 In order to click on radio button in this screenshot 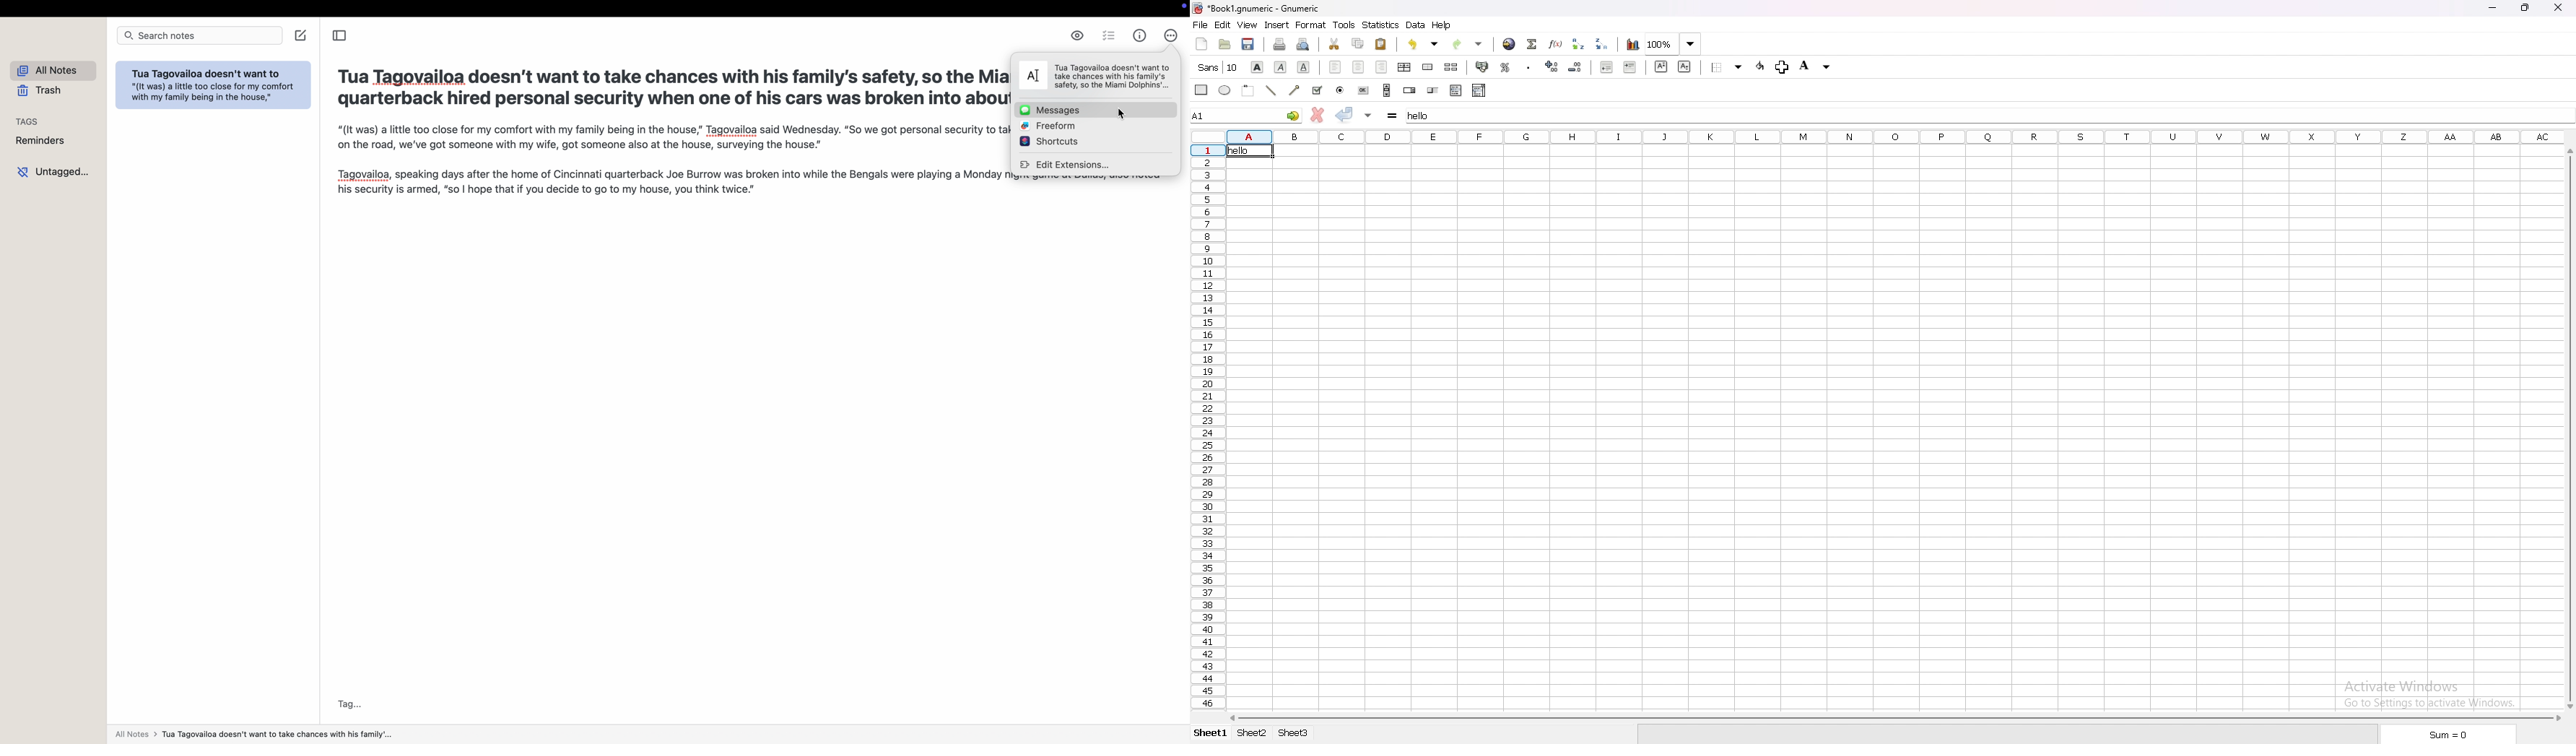, I will do `click(1340, 90)`.